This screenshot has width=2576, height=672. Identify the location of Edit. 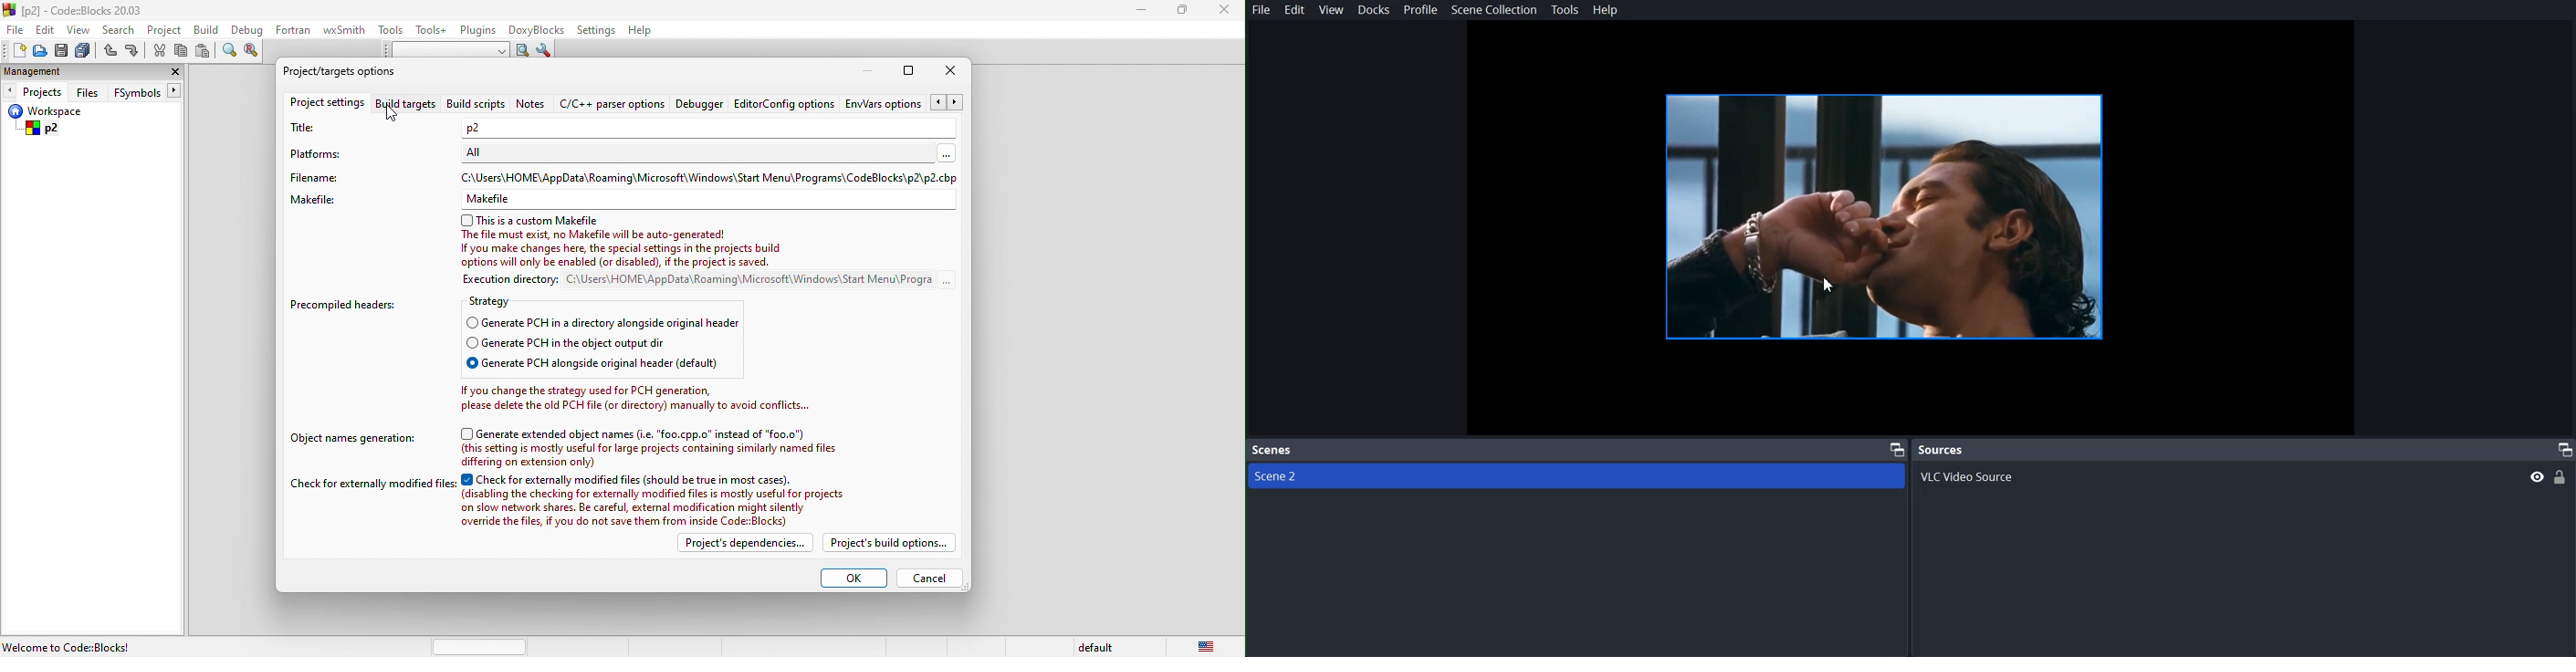
(1294, 10).